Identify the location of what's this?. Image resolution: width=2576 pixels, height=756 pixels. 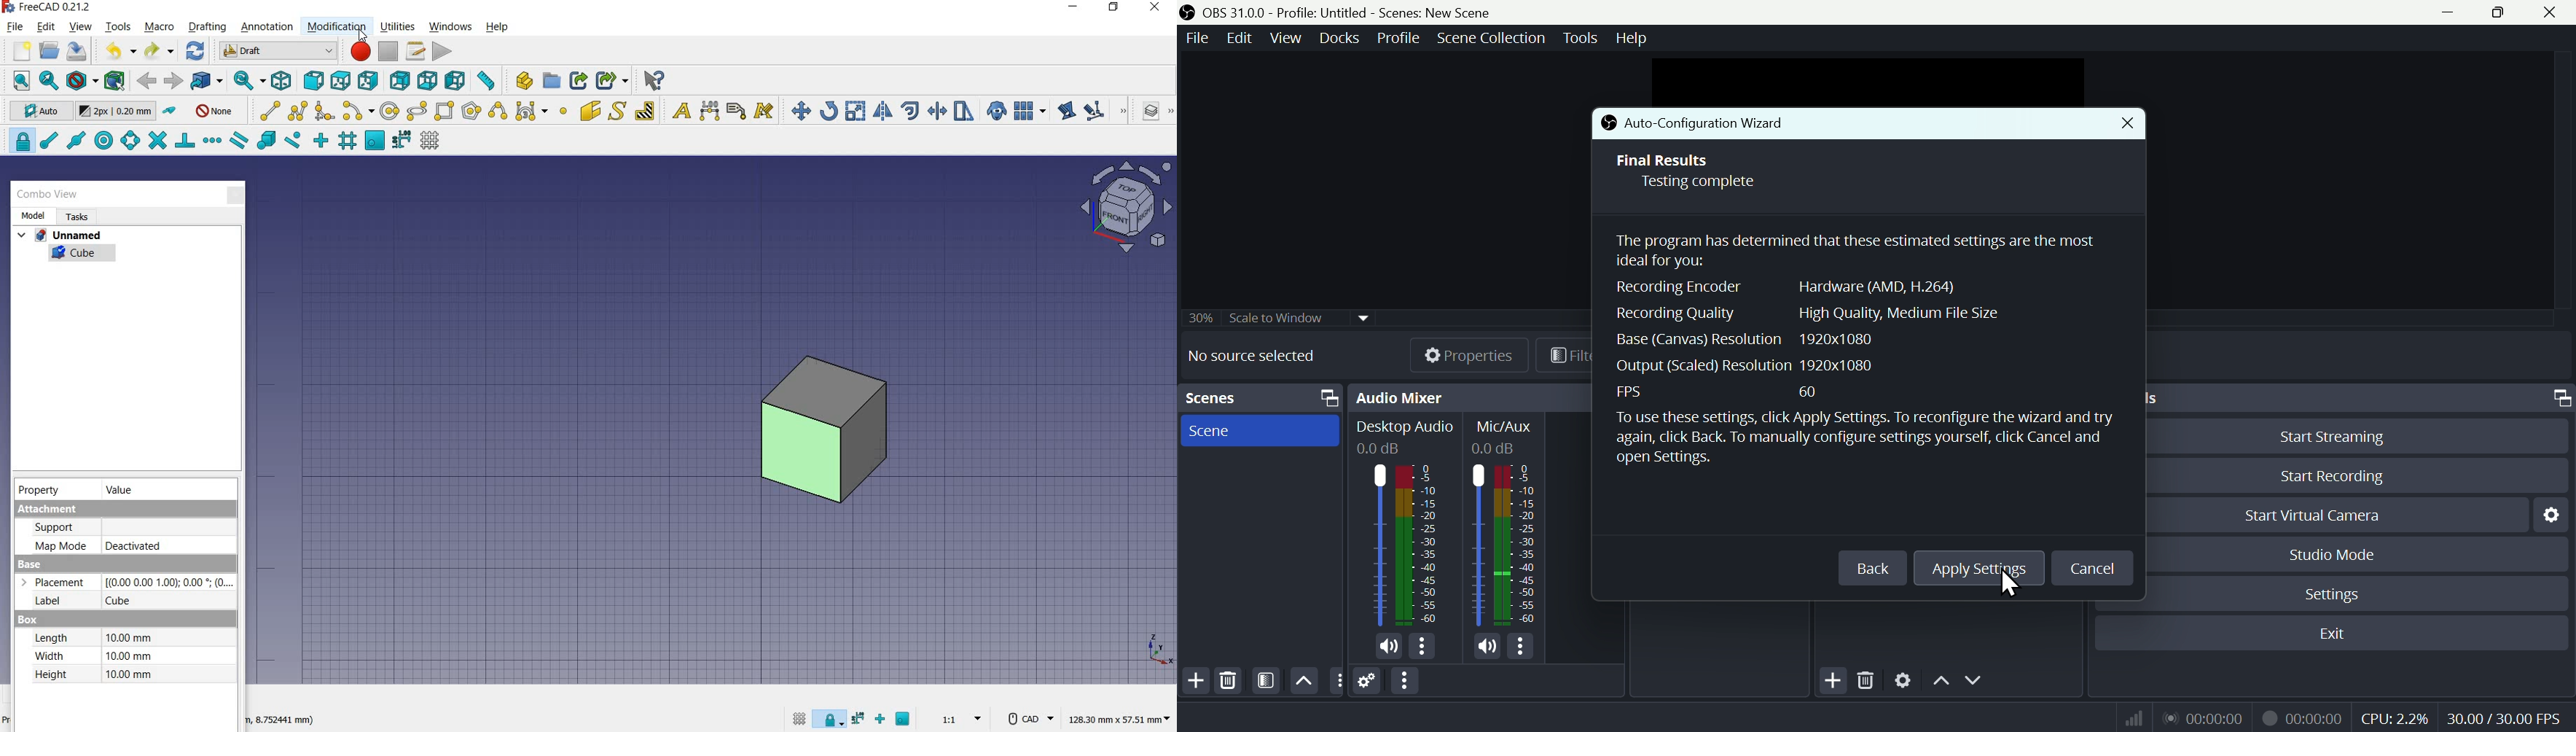
(652, 81).